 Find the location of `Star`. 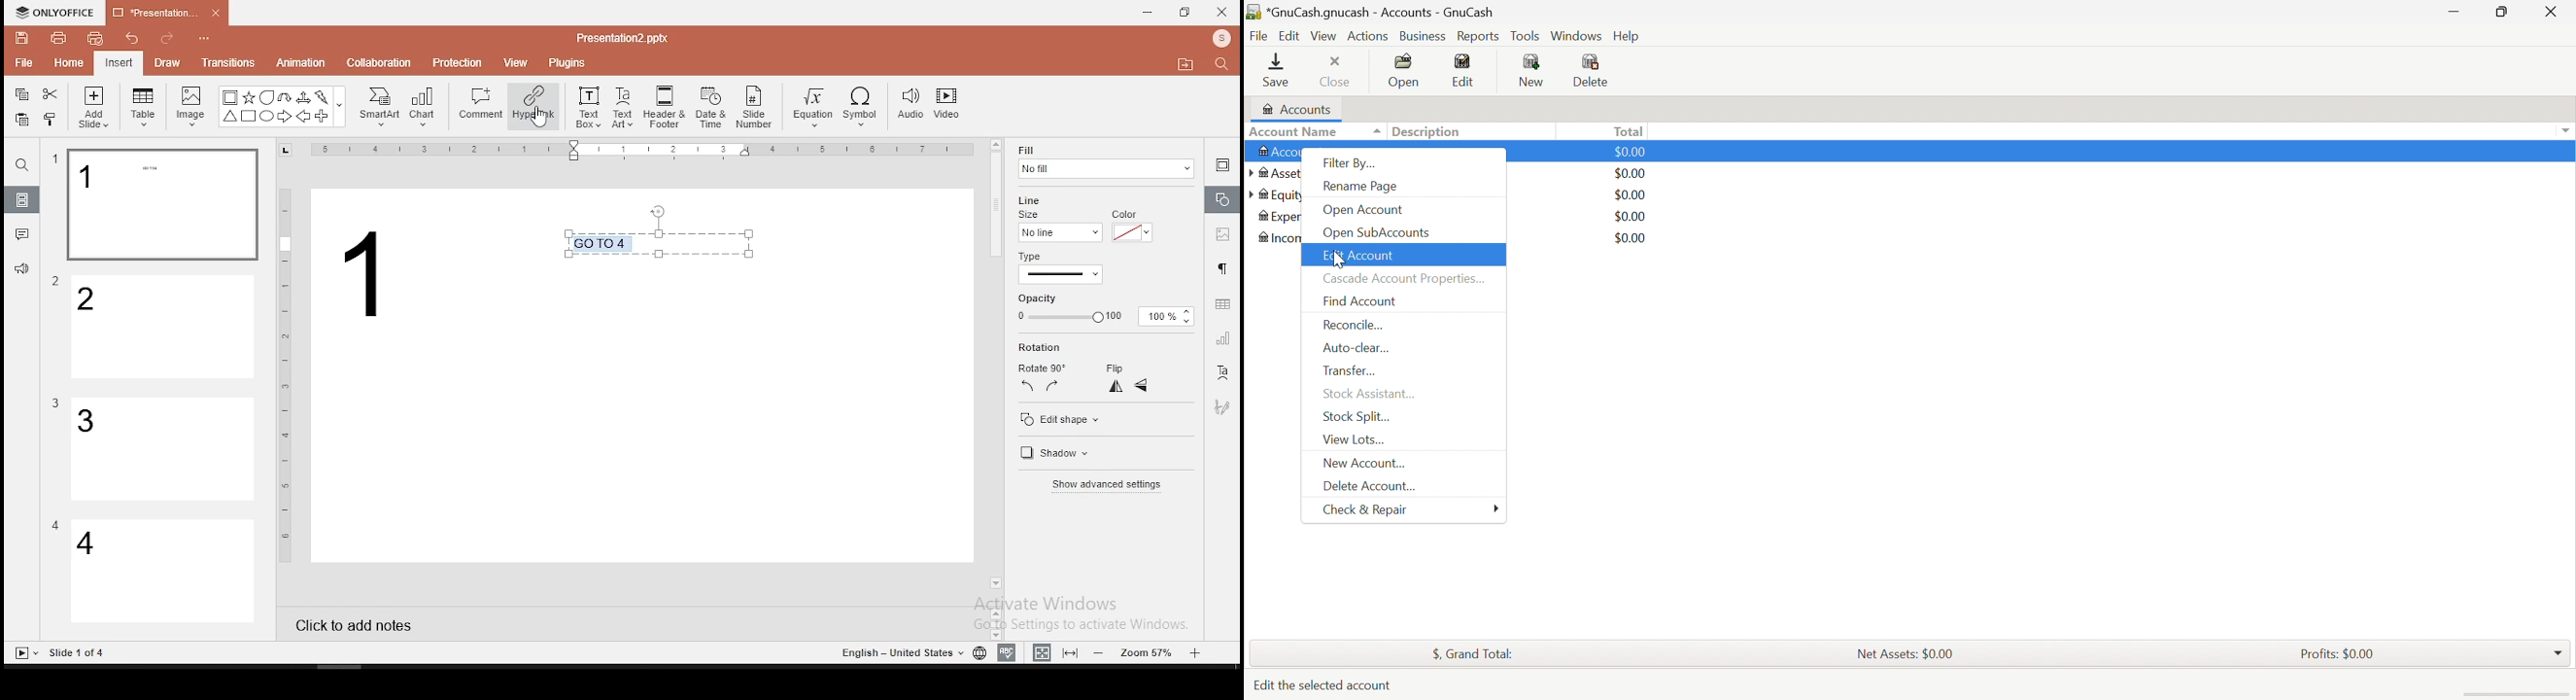

Star is located at coordinates (248, 97).